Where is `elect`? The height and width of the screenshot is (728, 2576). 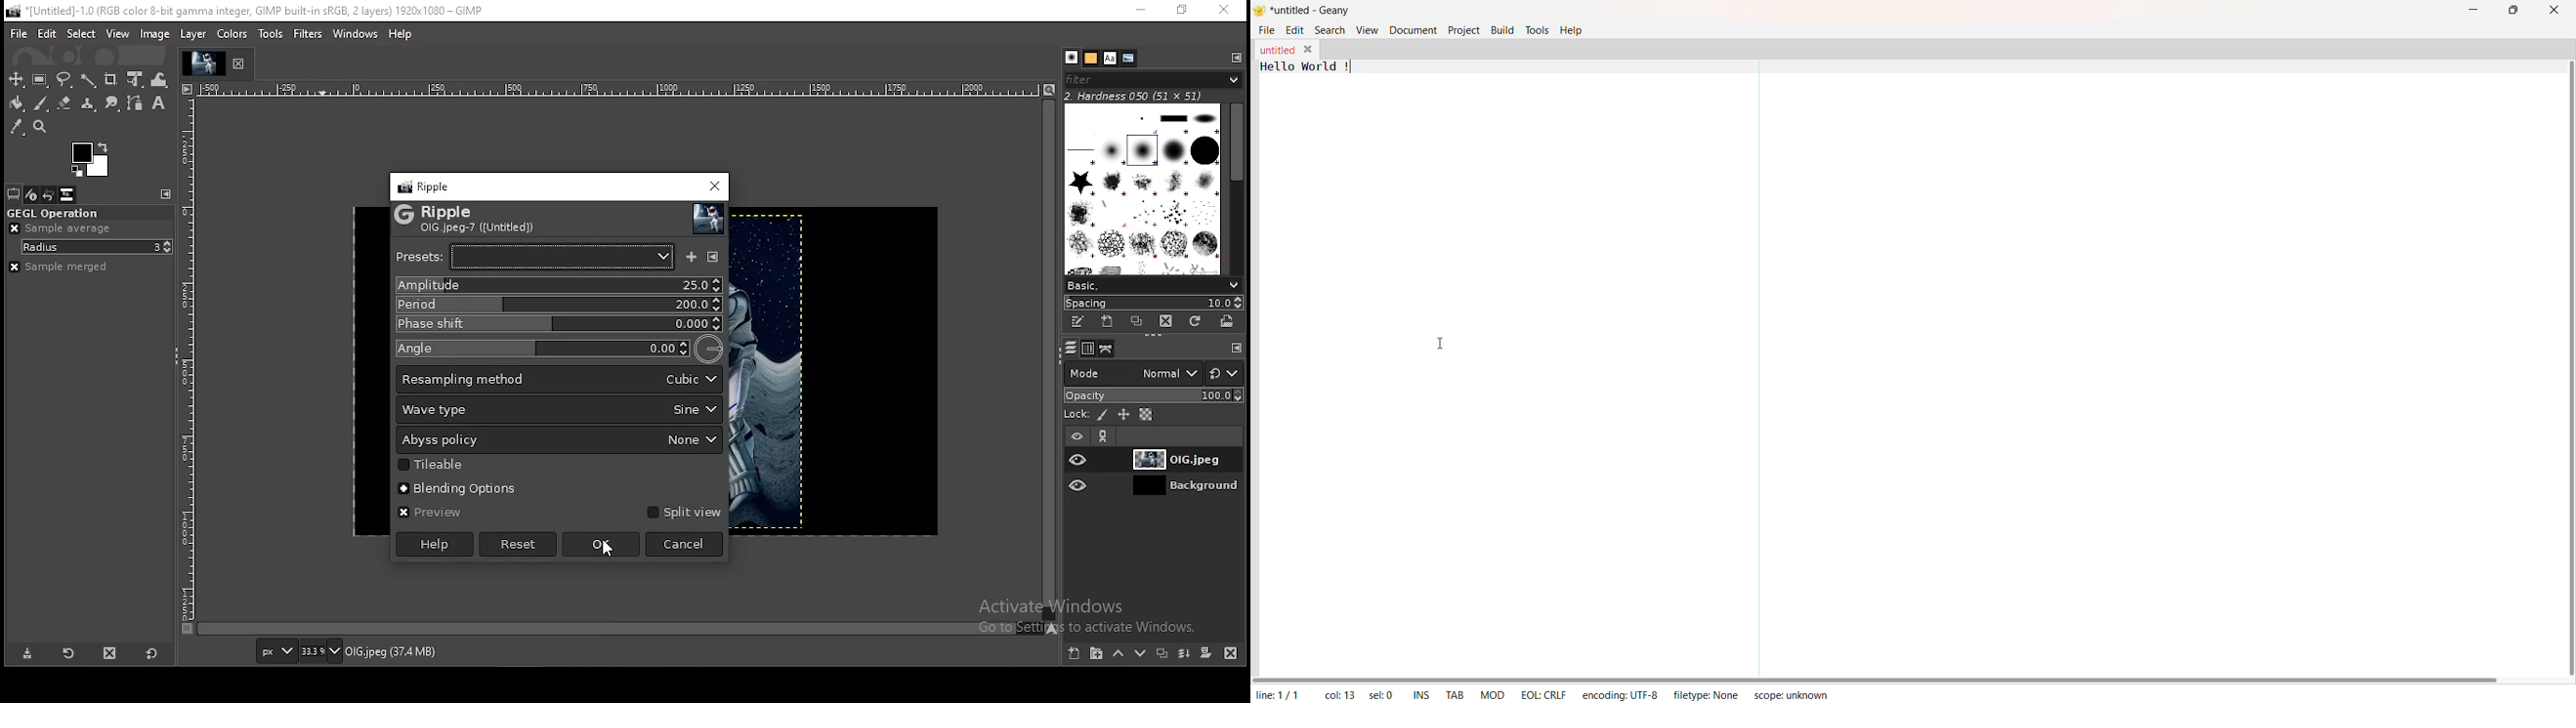 elect is located at coordinates (81, 33).